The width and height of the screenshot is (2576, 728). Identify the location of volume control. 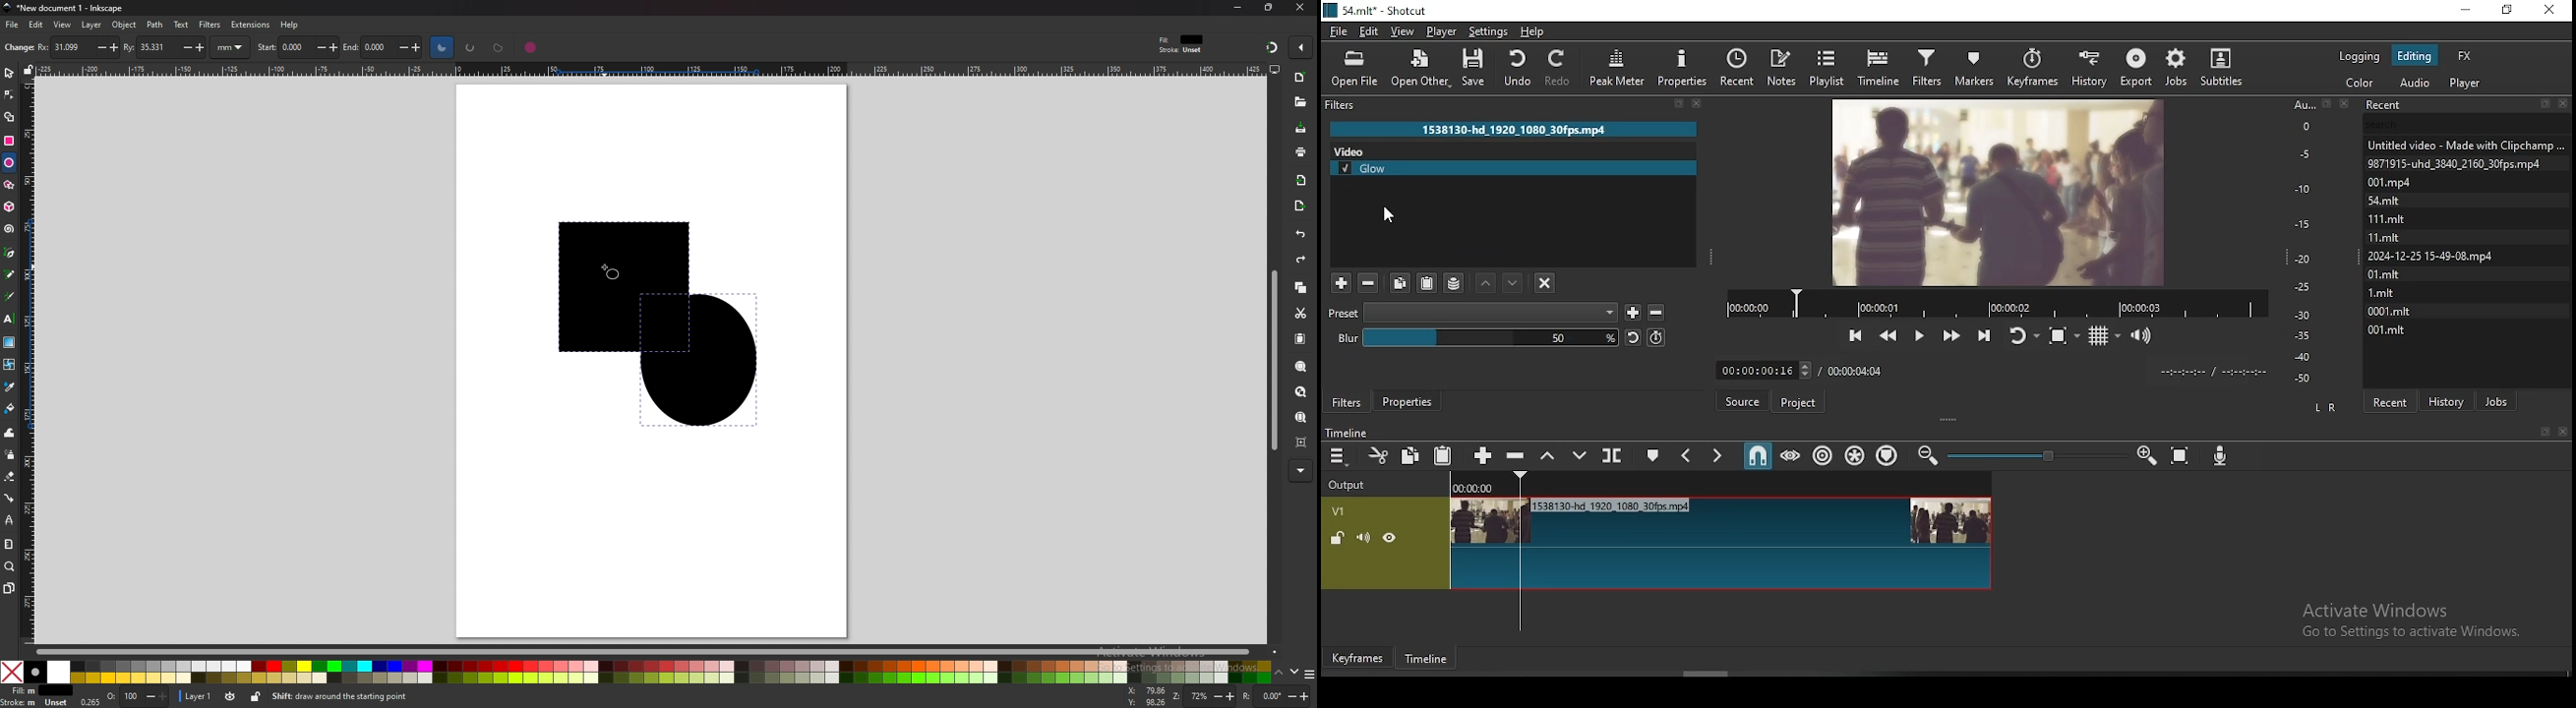
(2143, 334).